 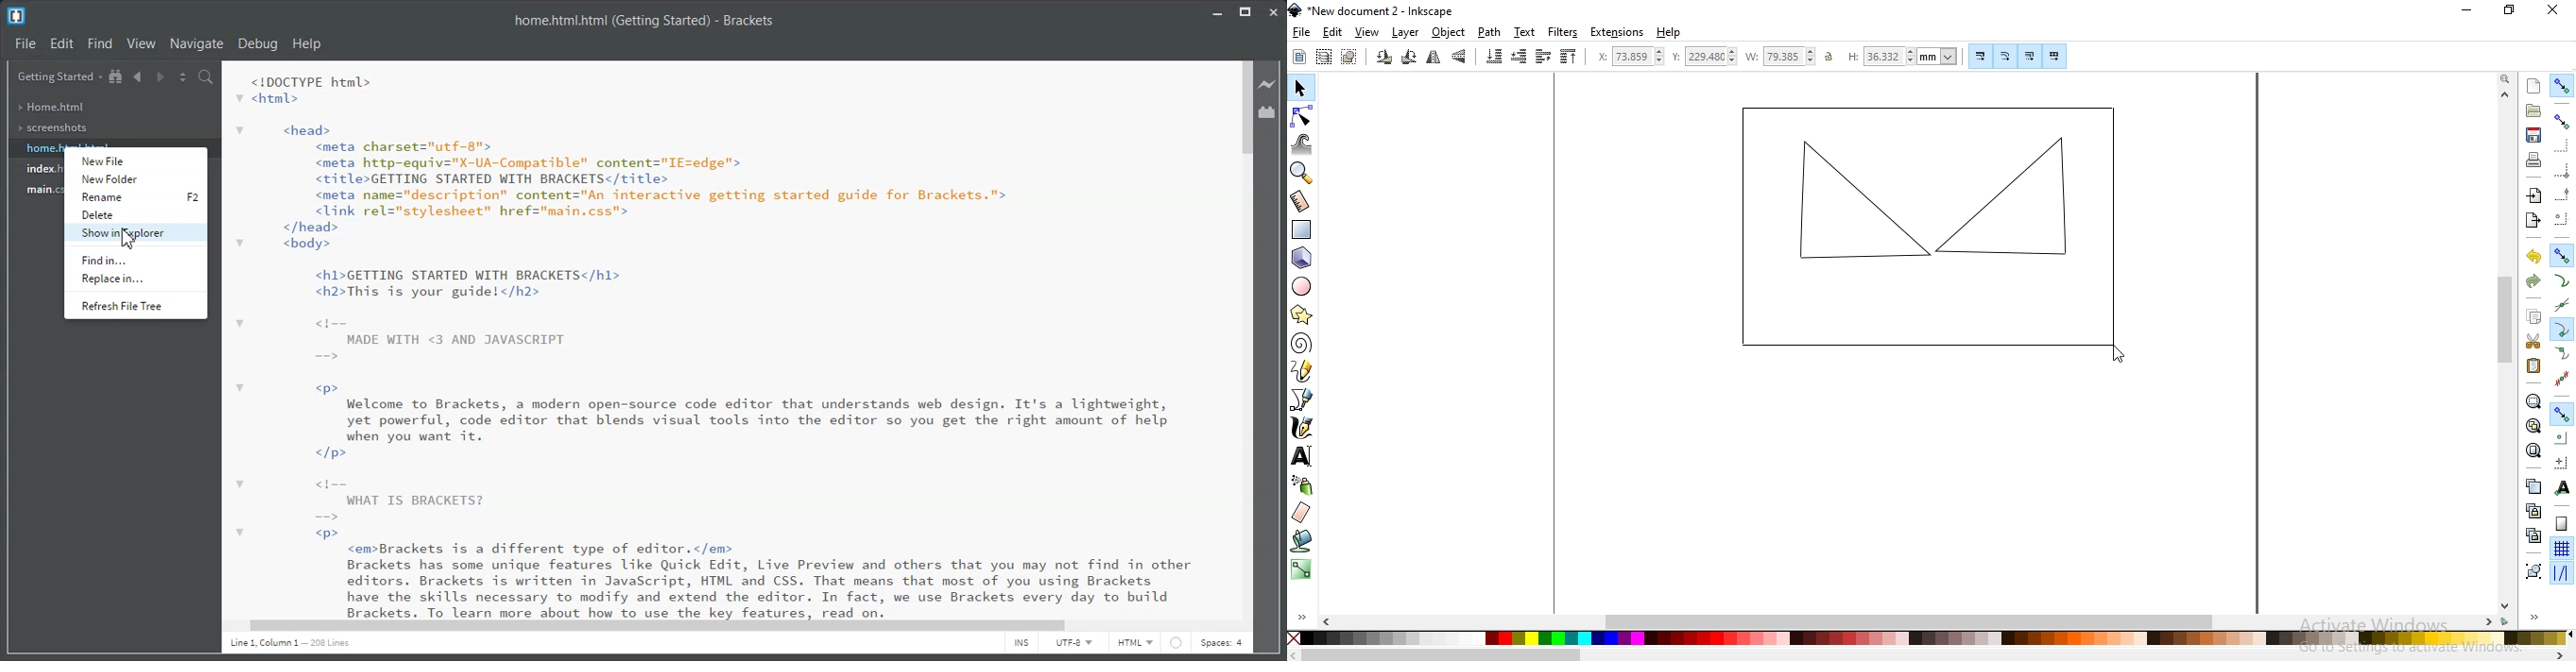 I want to click on zoom to fit selection, so click(x=2533, y=400).